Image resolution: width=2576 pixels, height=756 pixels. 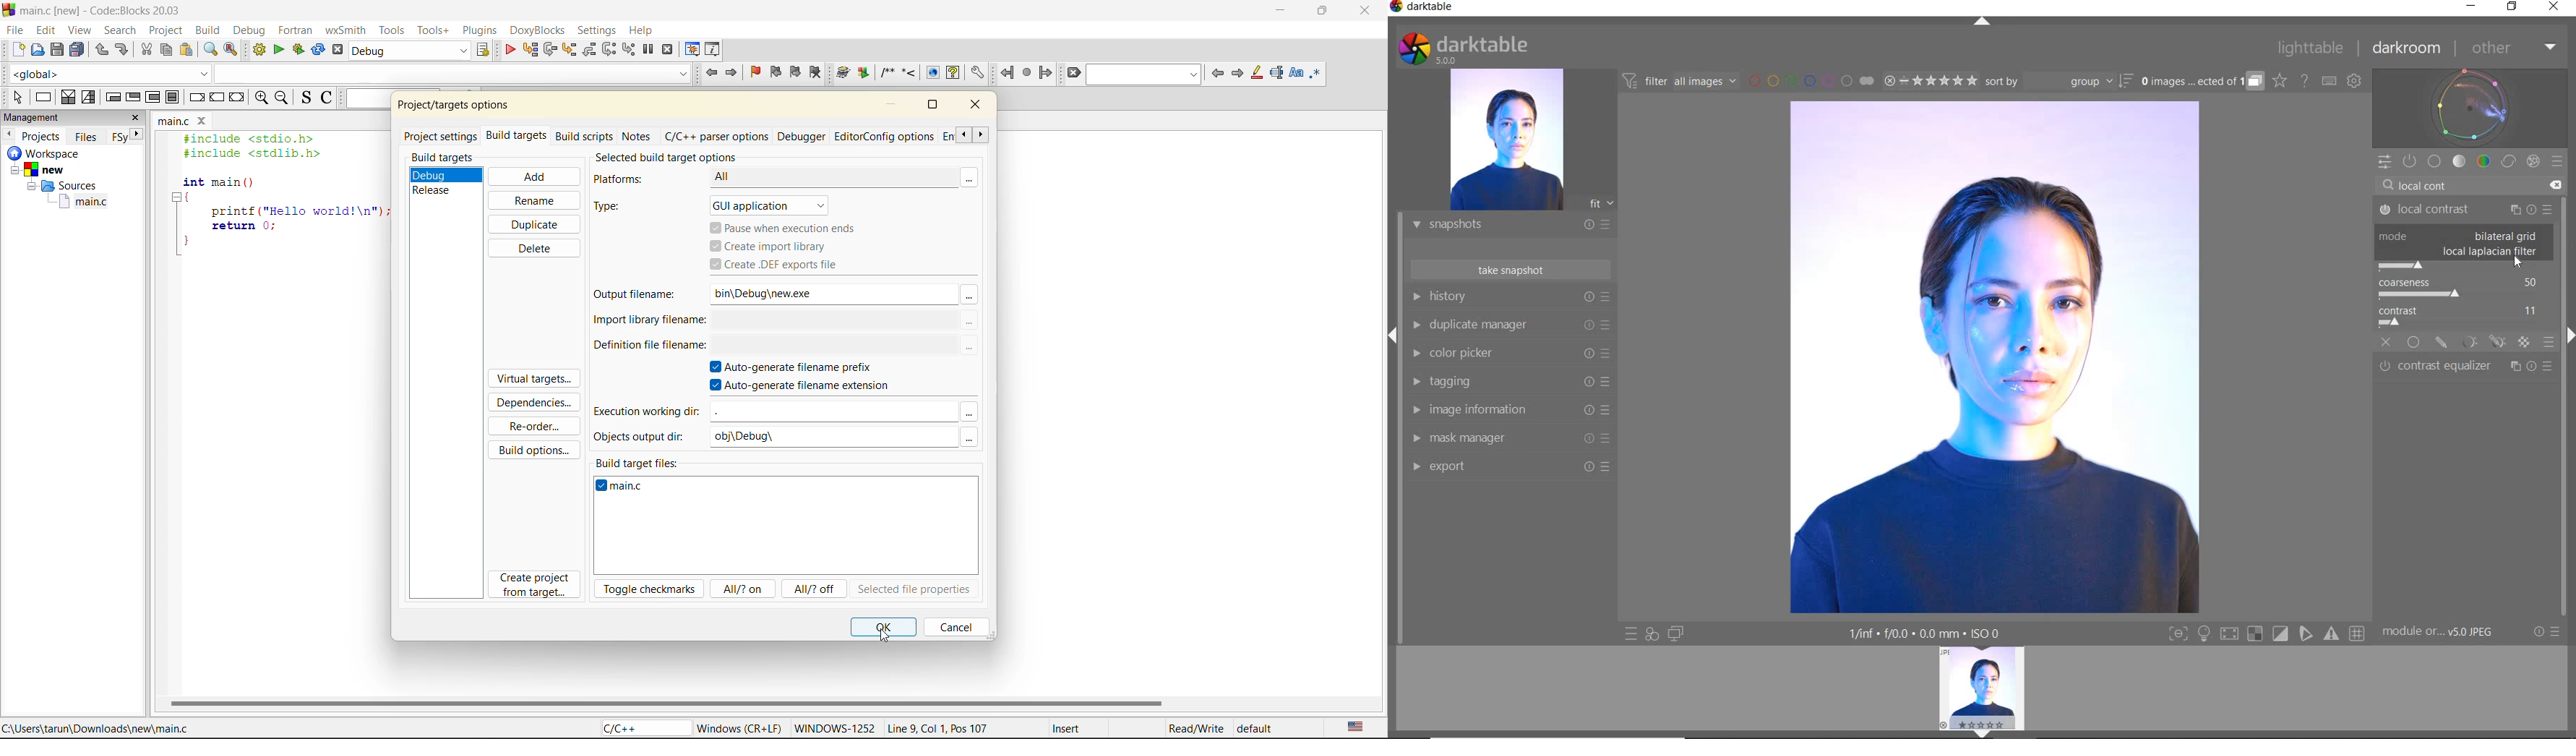 What do you see at coordinates (1007, 73) in the screenshot?
I see `jump back` at bounding box center [1007, 73].